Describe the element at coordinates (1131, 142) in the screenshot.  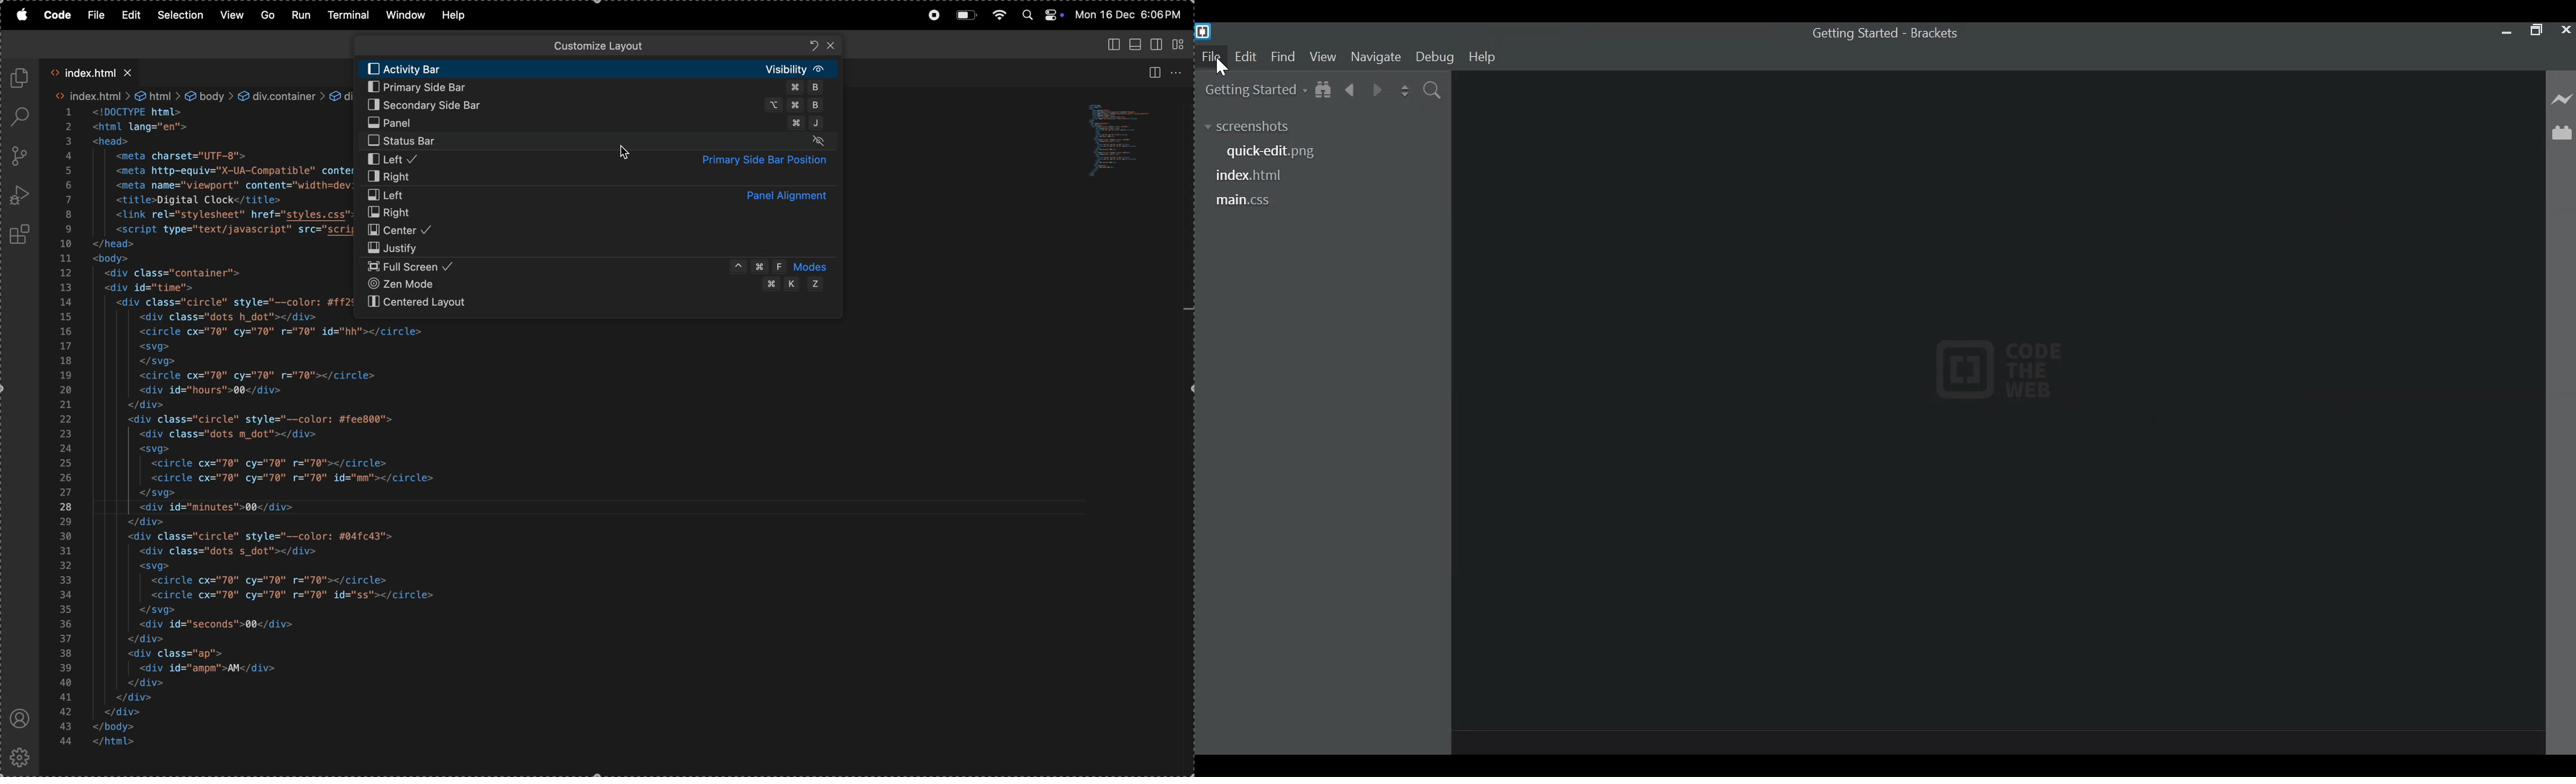
I see `code window` at that location.